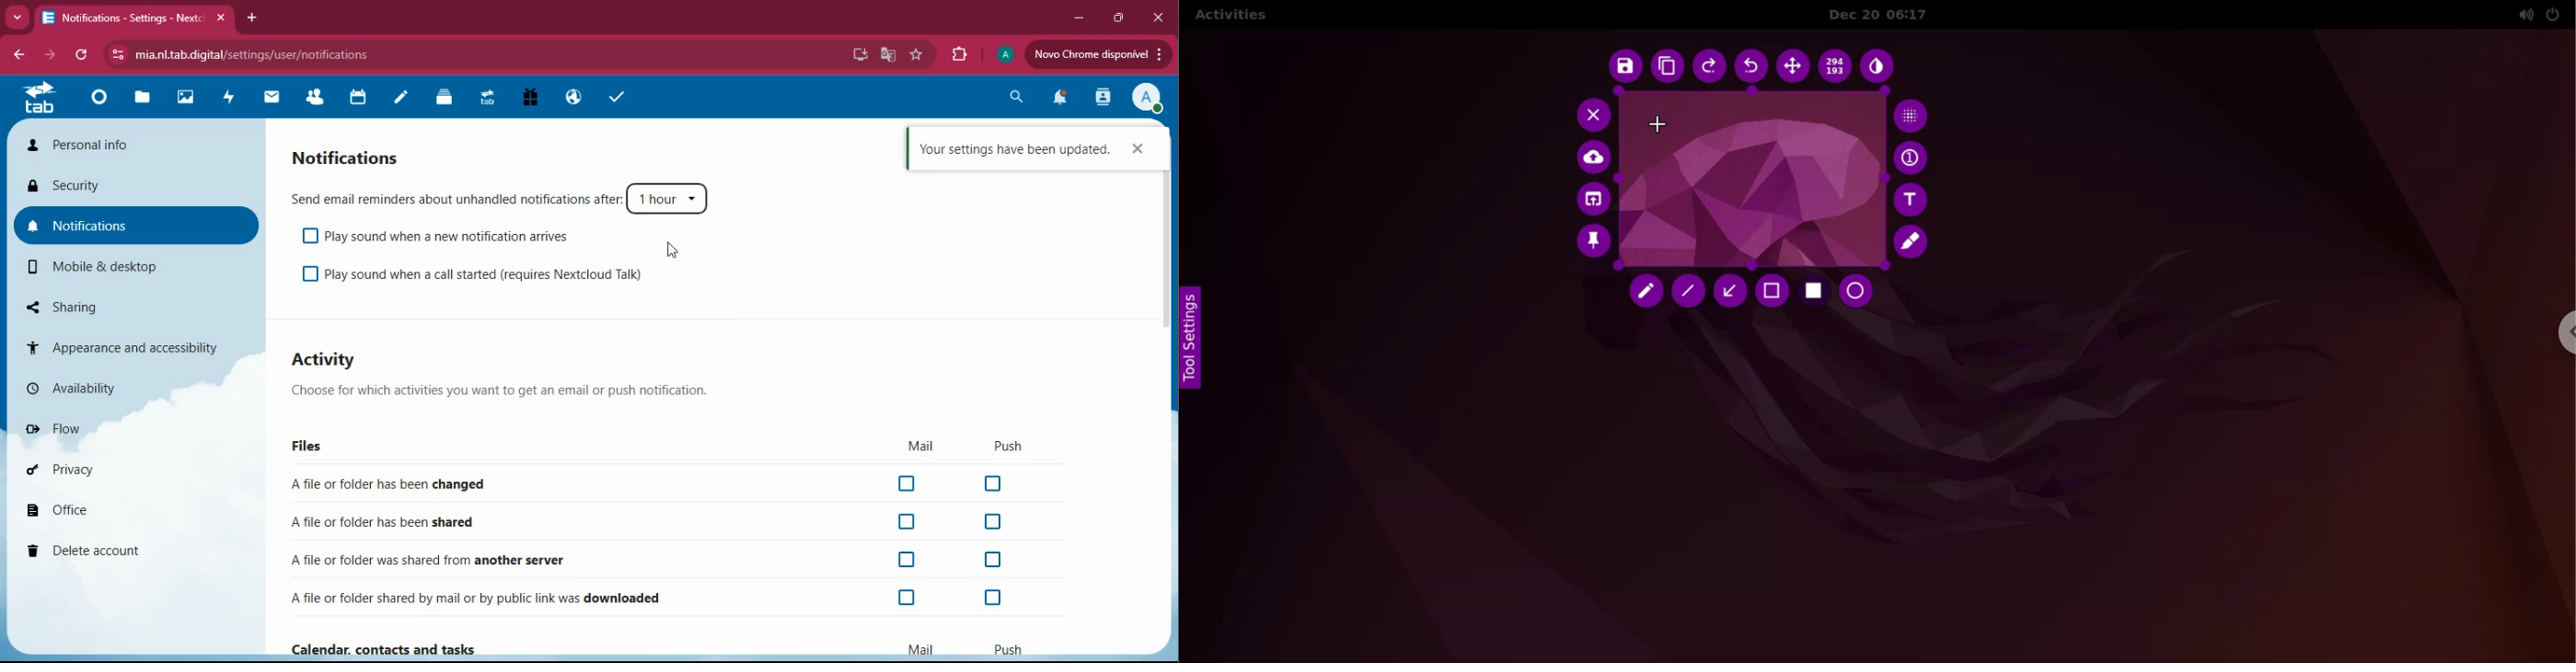 The image size is (2576, 672). What do you see at coordinates (274, 98) in the screenshot?
I see `mail` at bounding box center [274, 98].